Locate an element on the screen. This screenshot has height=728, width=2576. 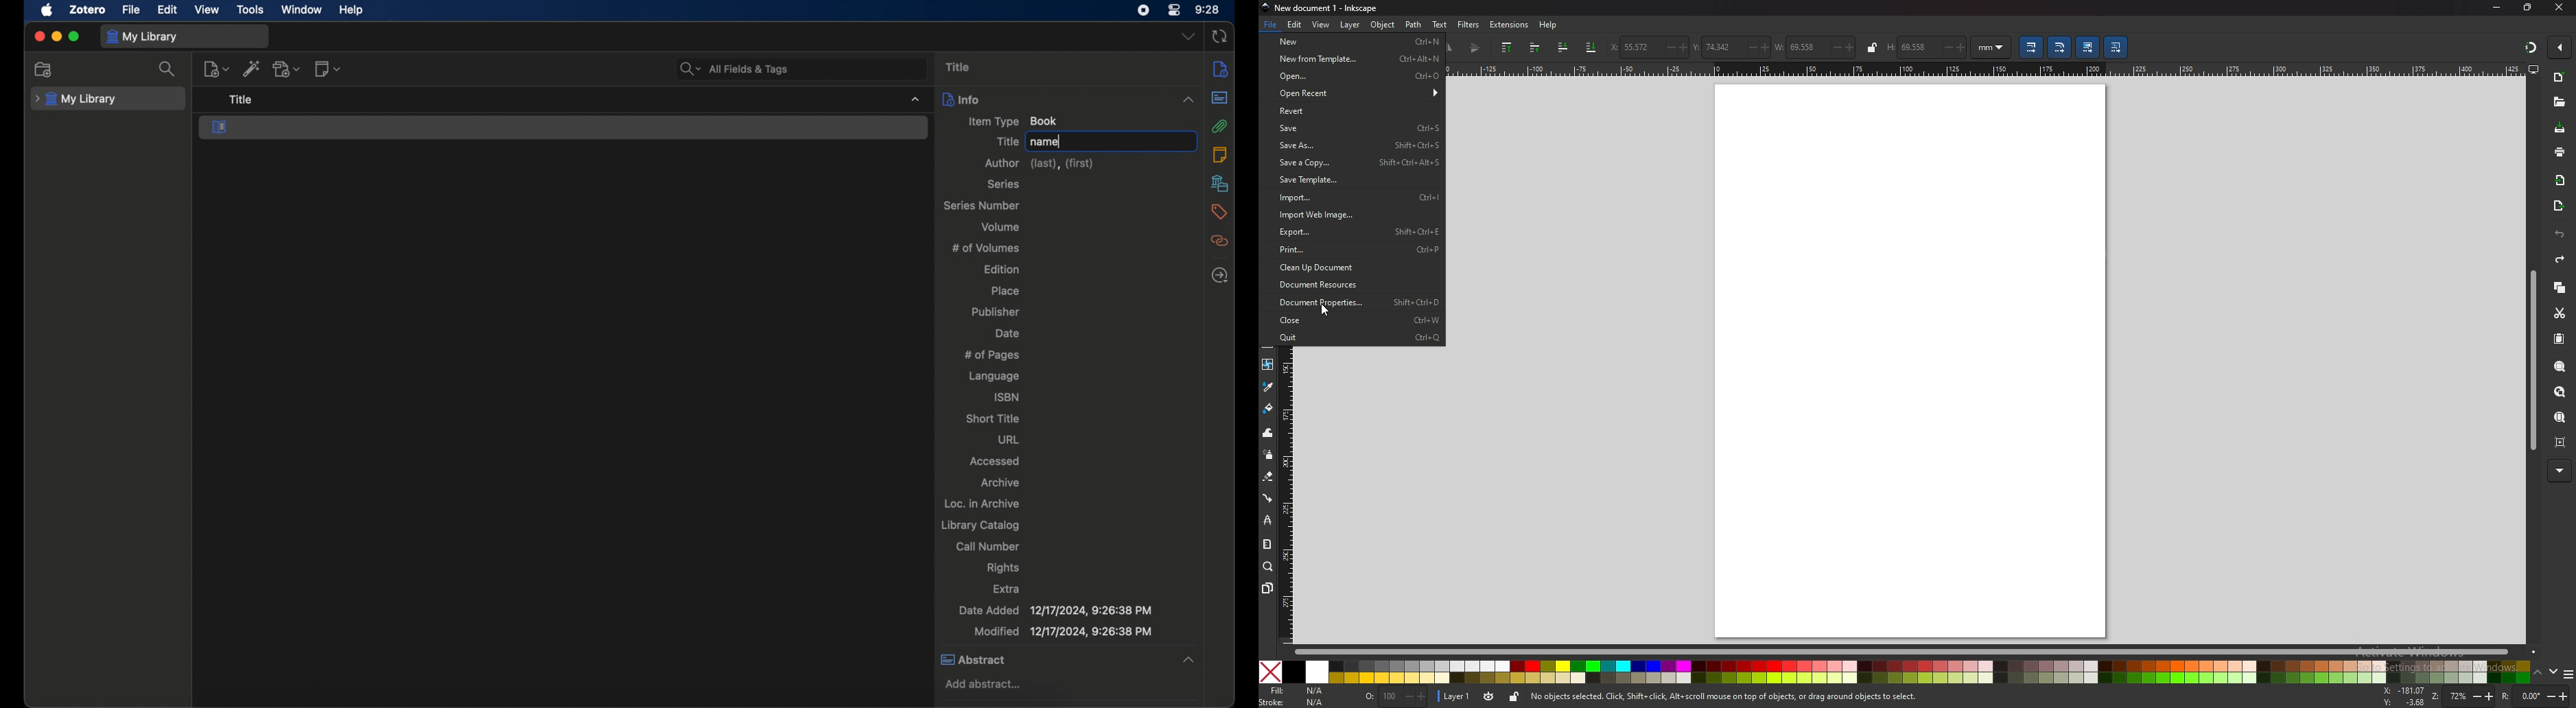
libraries is located at coordinates (1220, 183).